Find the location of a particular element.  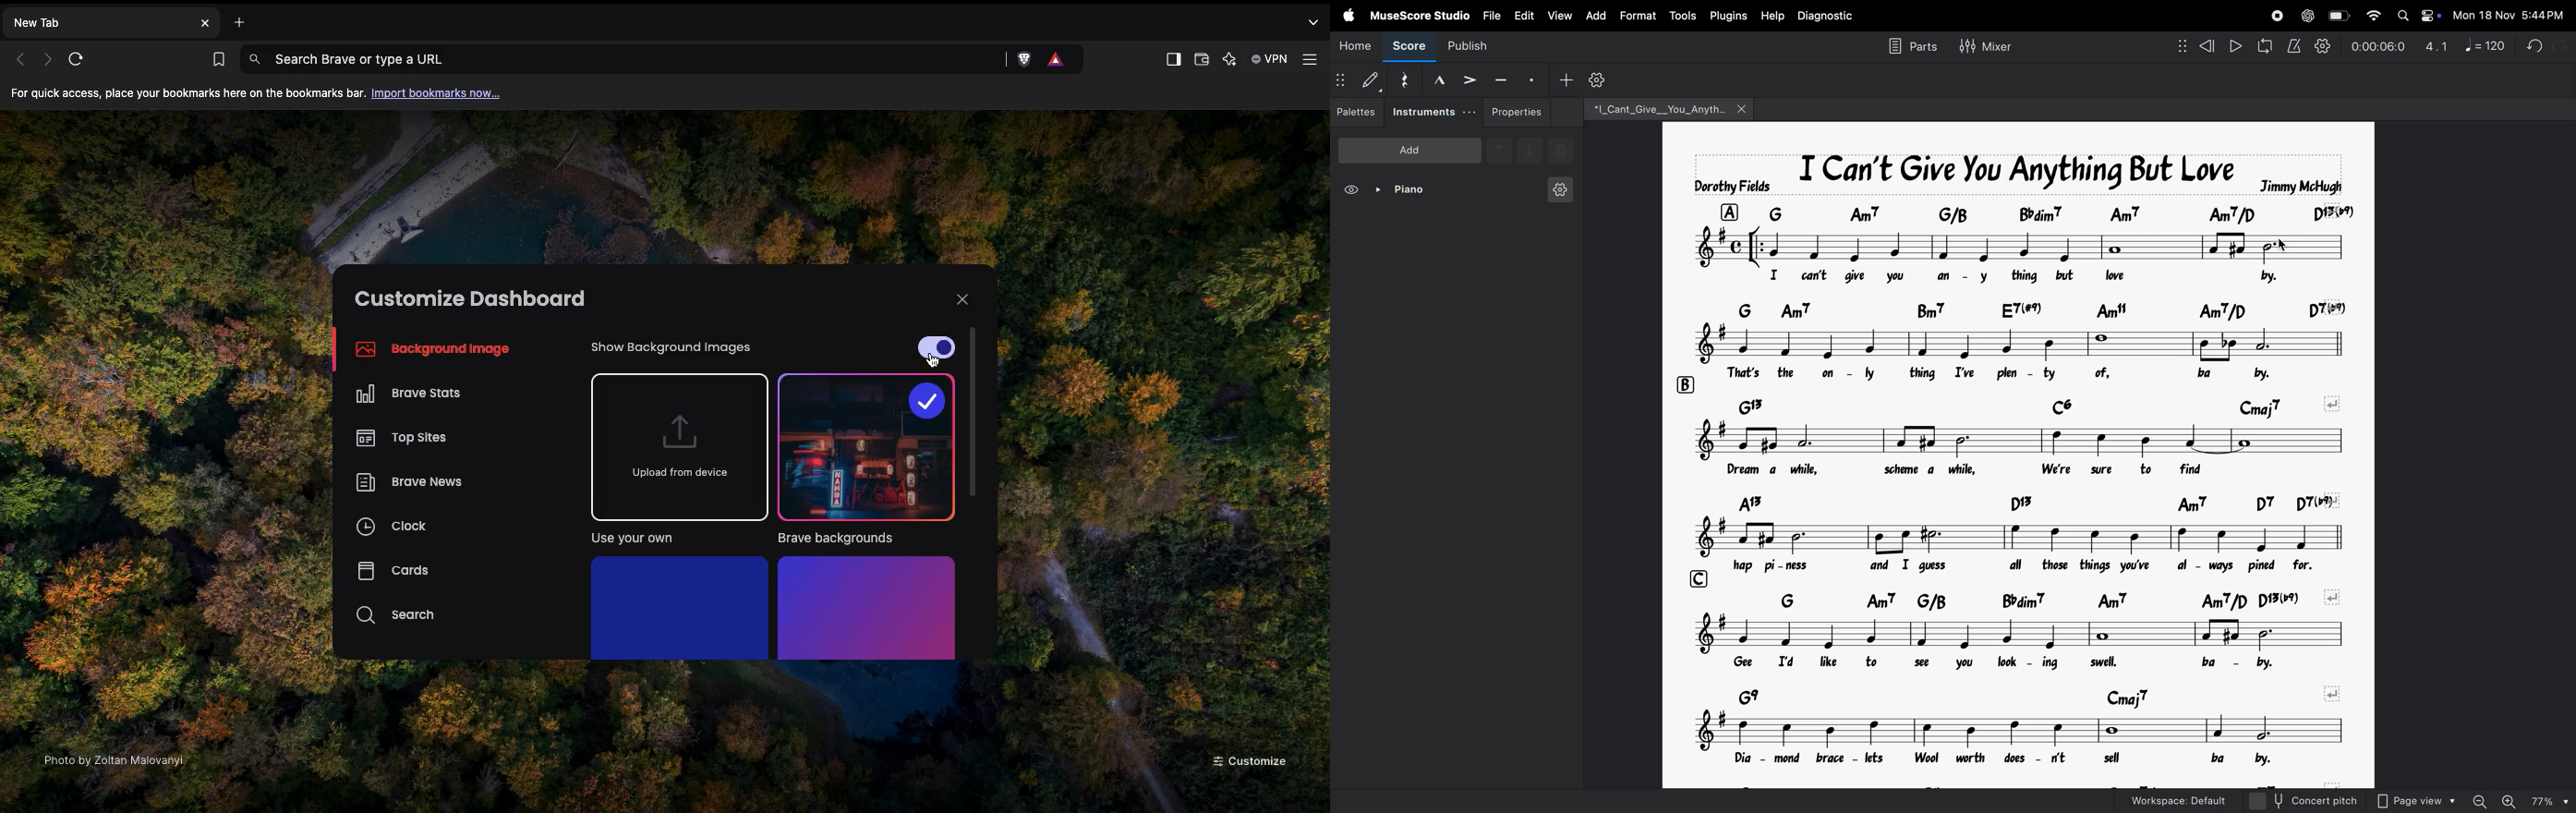

notes is located at coordinates (2026, 537).